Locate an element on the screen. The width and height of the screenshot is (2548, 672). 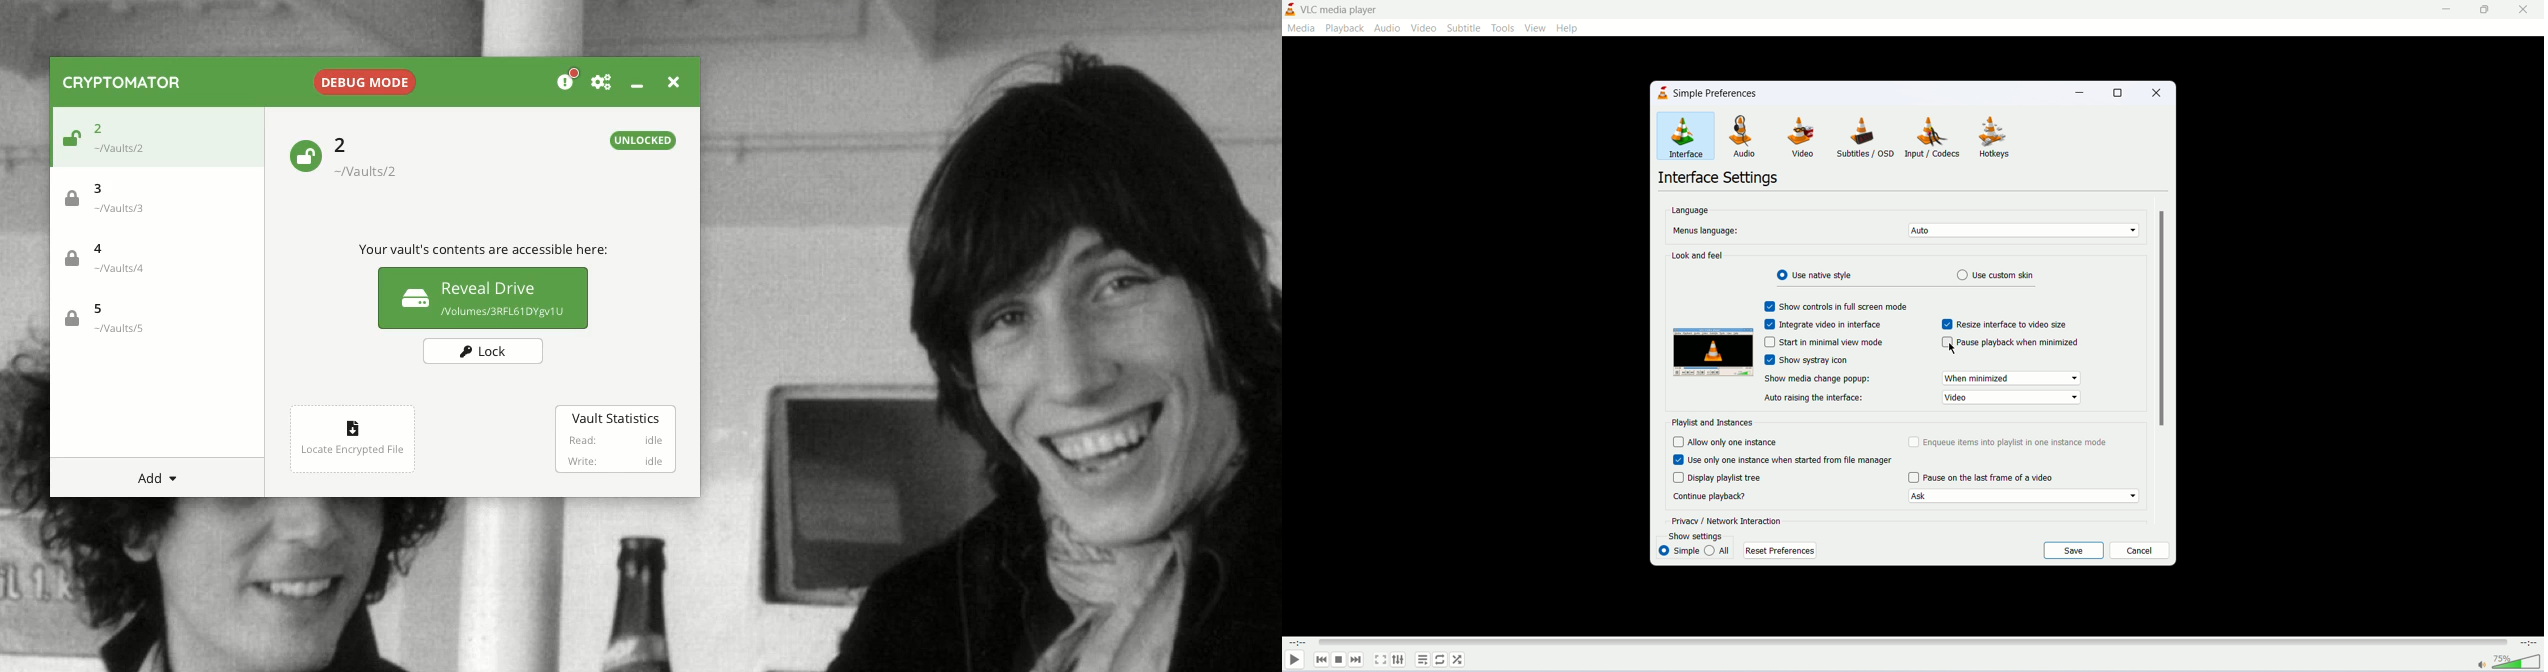
Input Elements is located at coordinates (1770, 343).